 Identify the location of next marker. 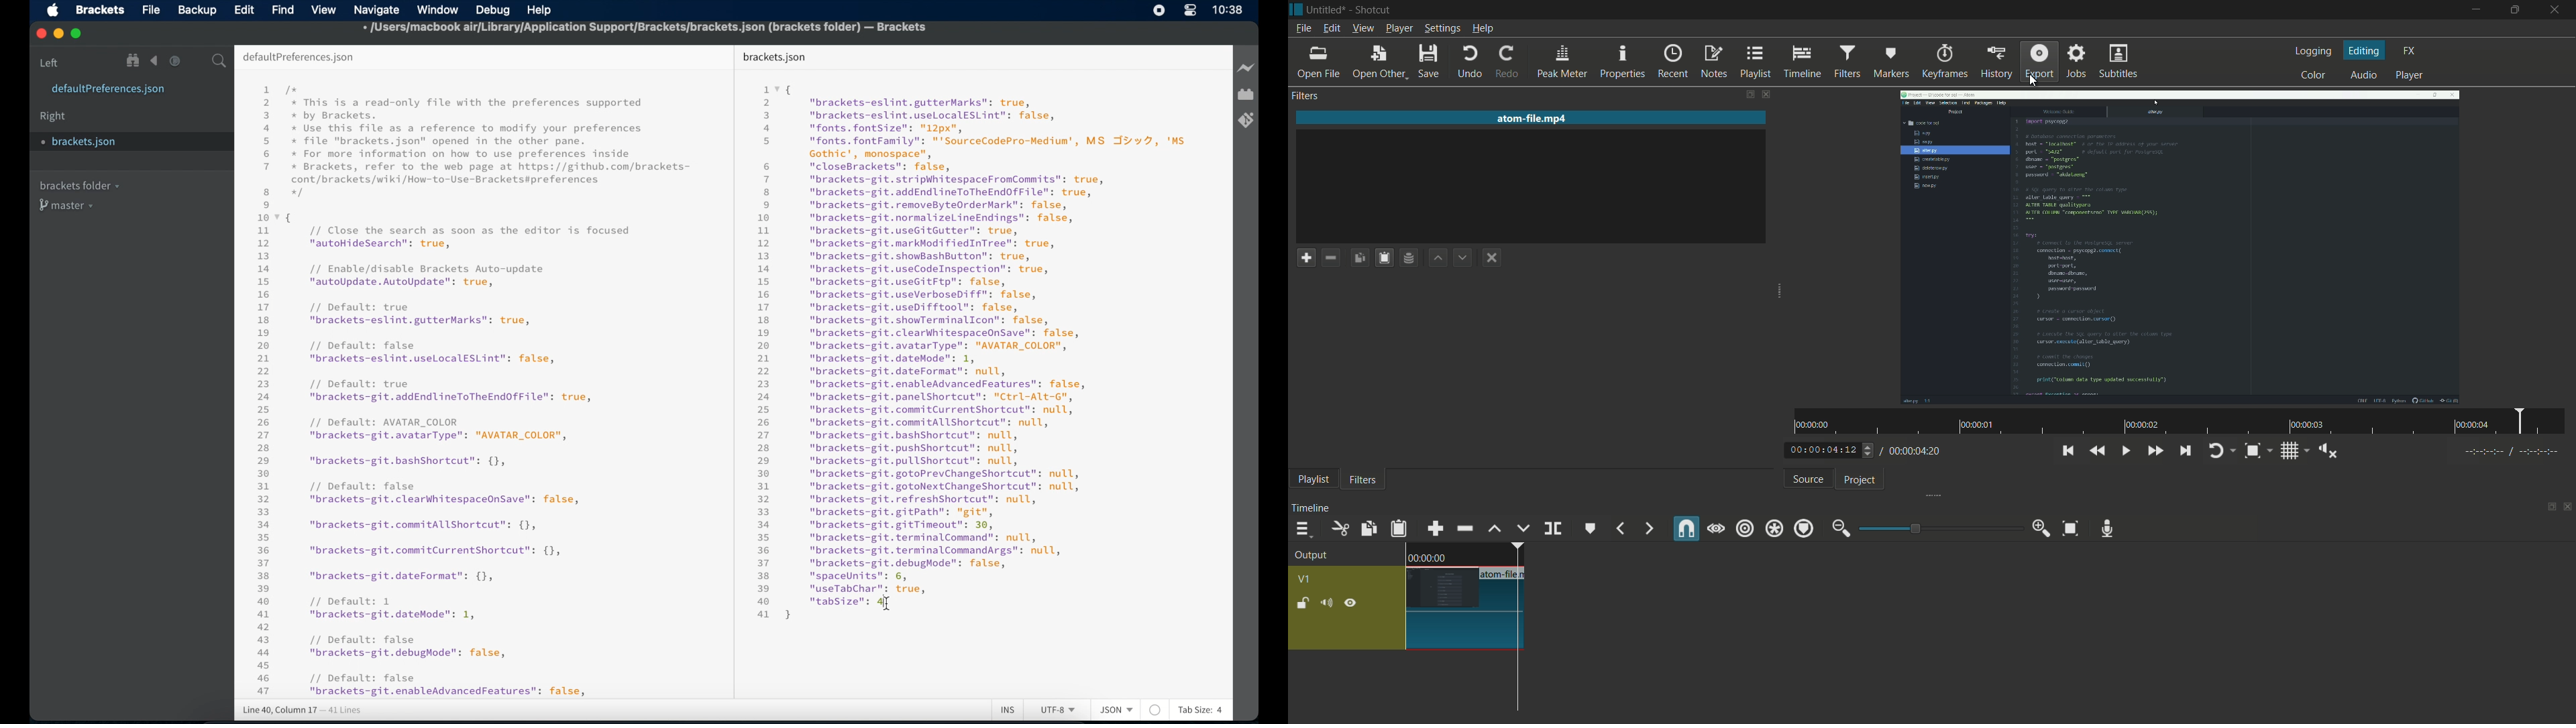
(1650, 528).